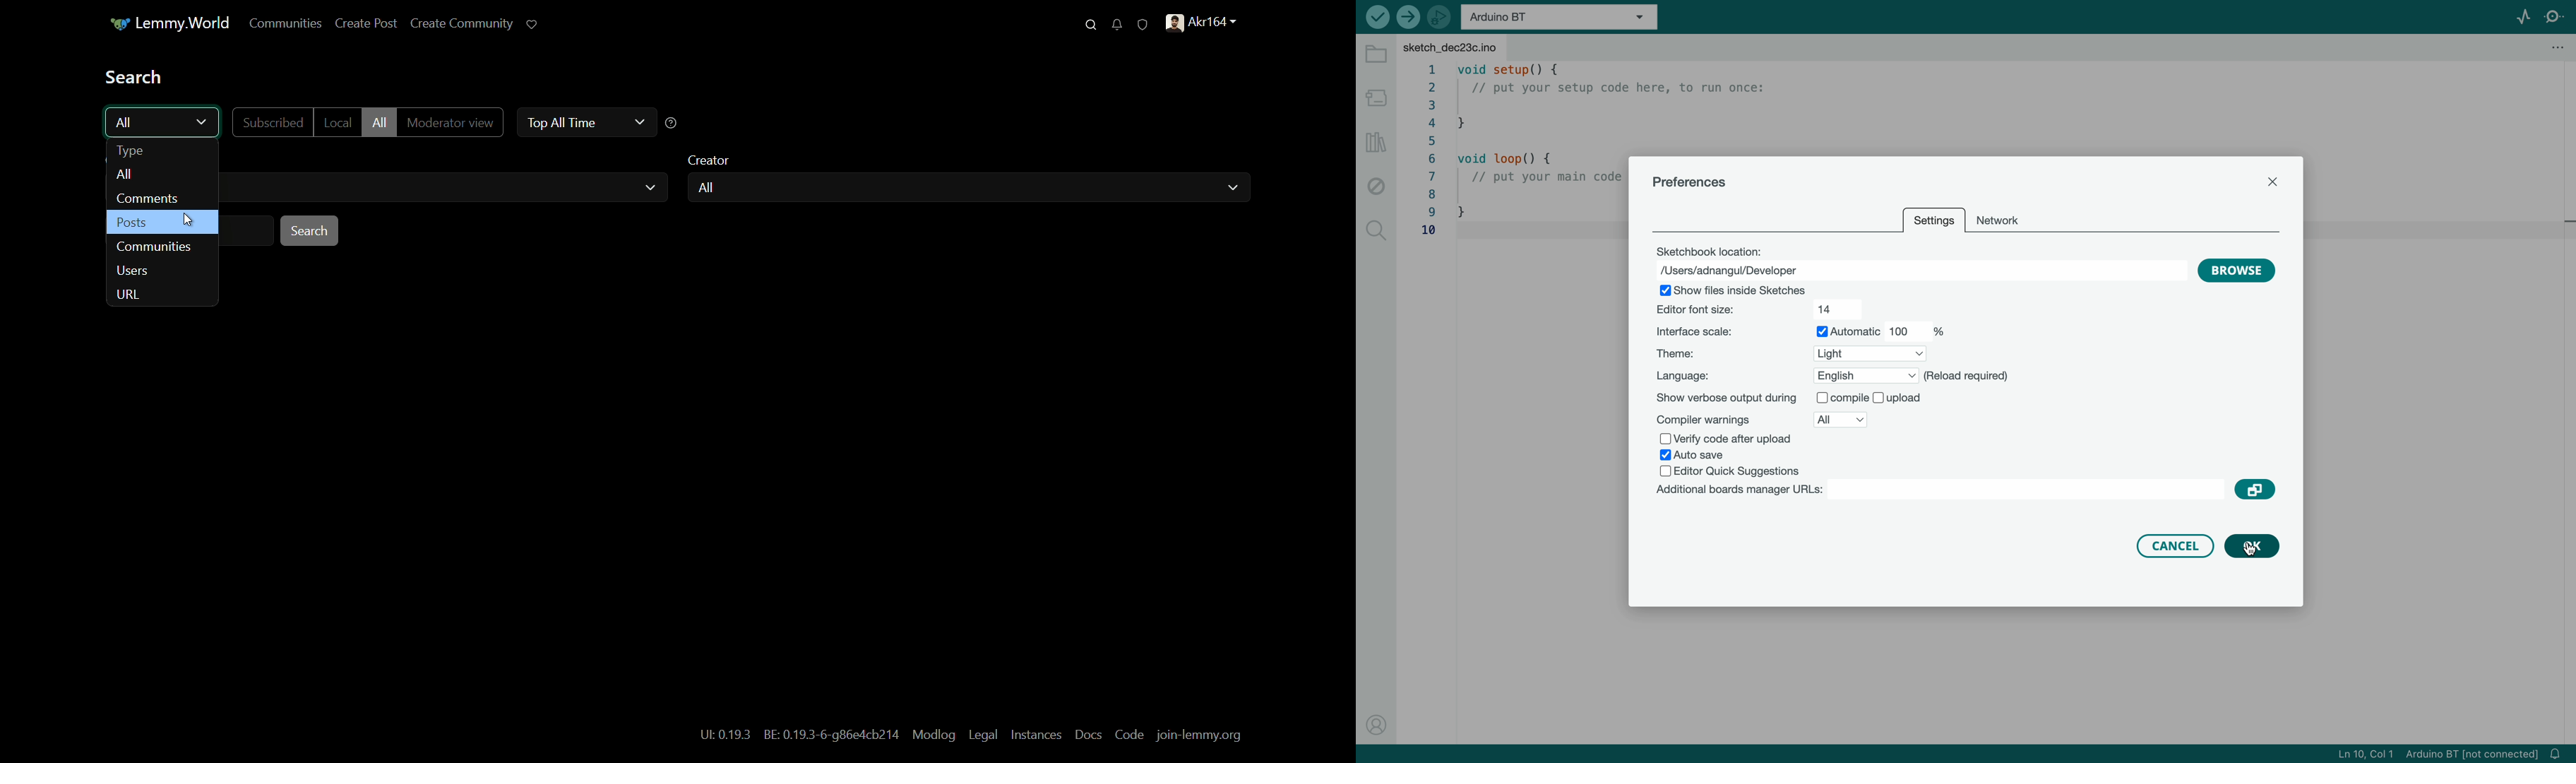 The height and width of the screenshot is (784, 2576). Describe the element at coordinates (2557, 47) in the screenshot. I see `file setting` at that location.